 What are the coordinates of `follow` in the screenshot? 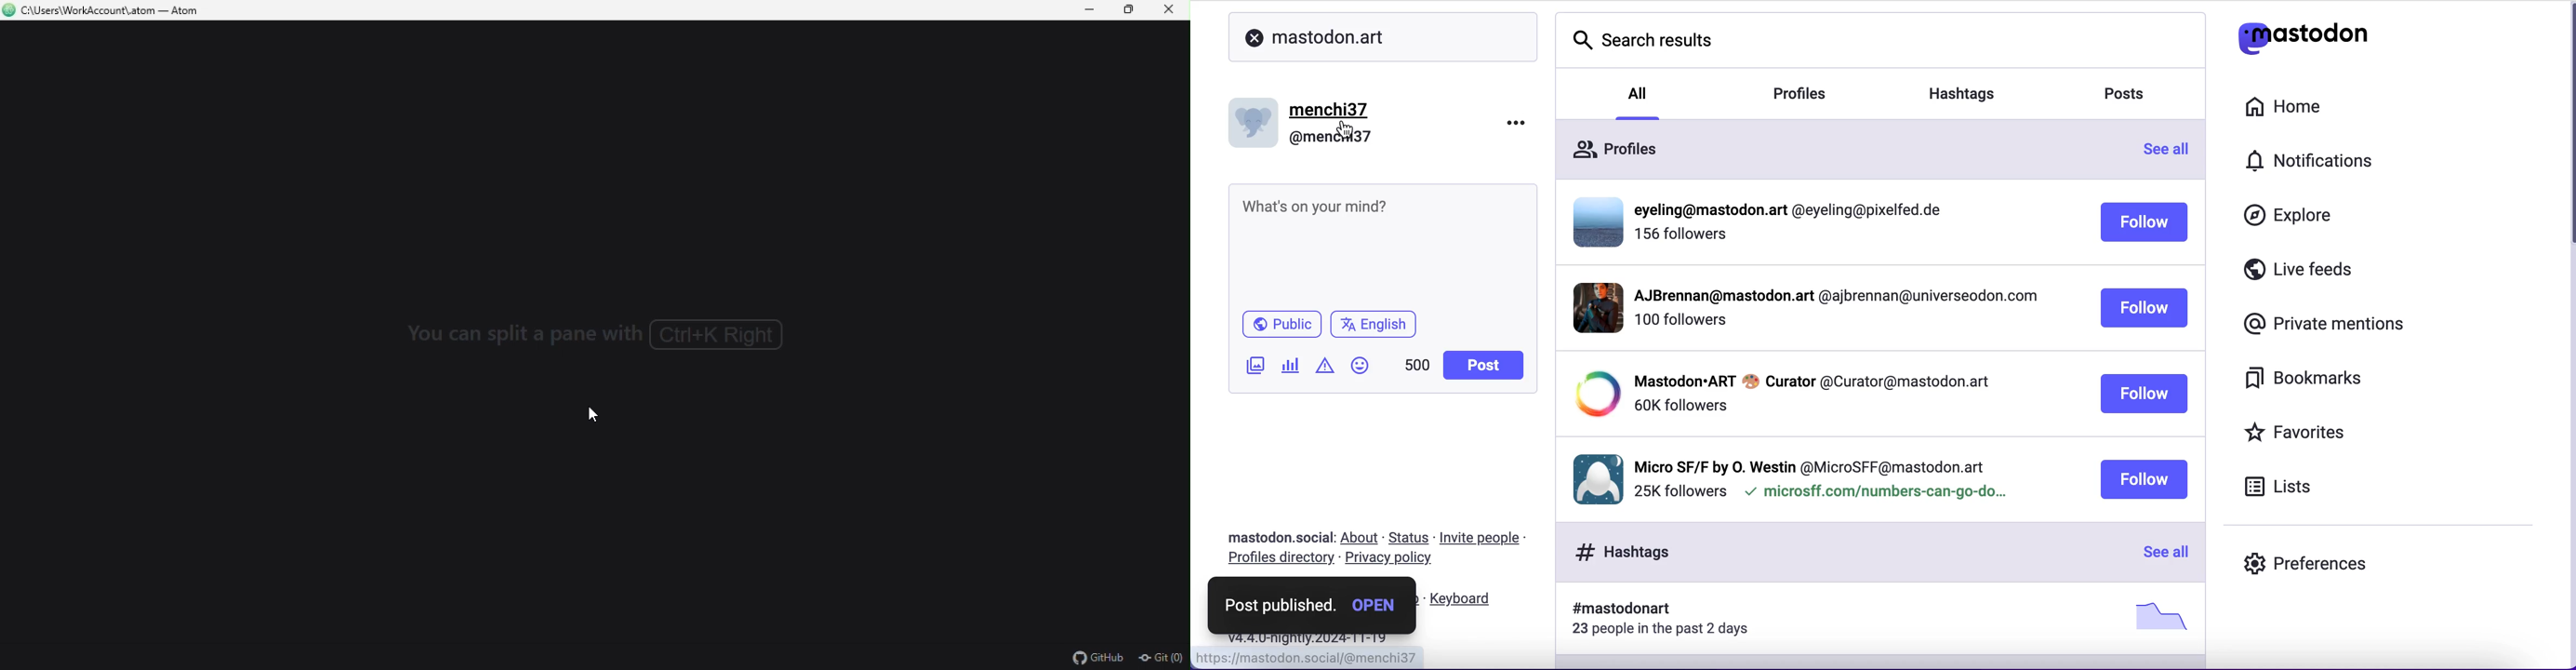 It's located at (2146, 480).